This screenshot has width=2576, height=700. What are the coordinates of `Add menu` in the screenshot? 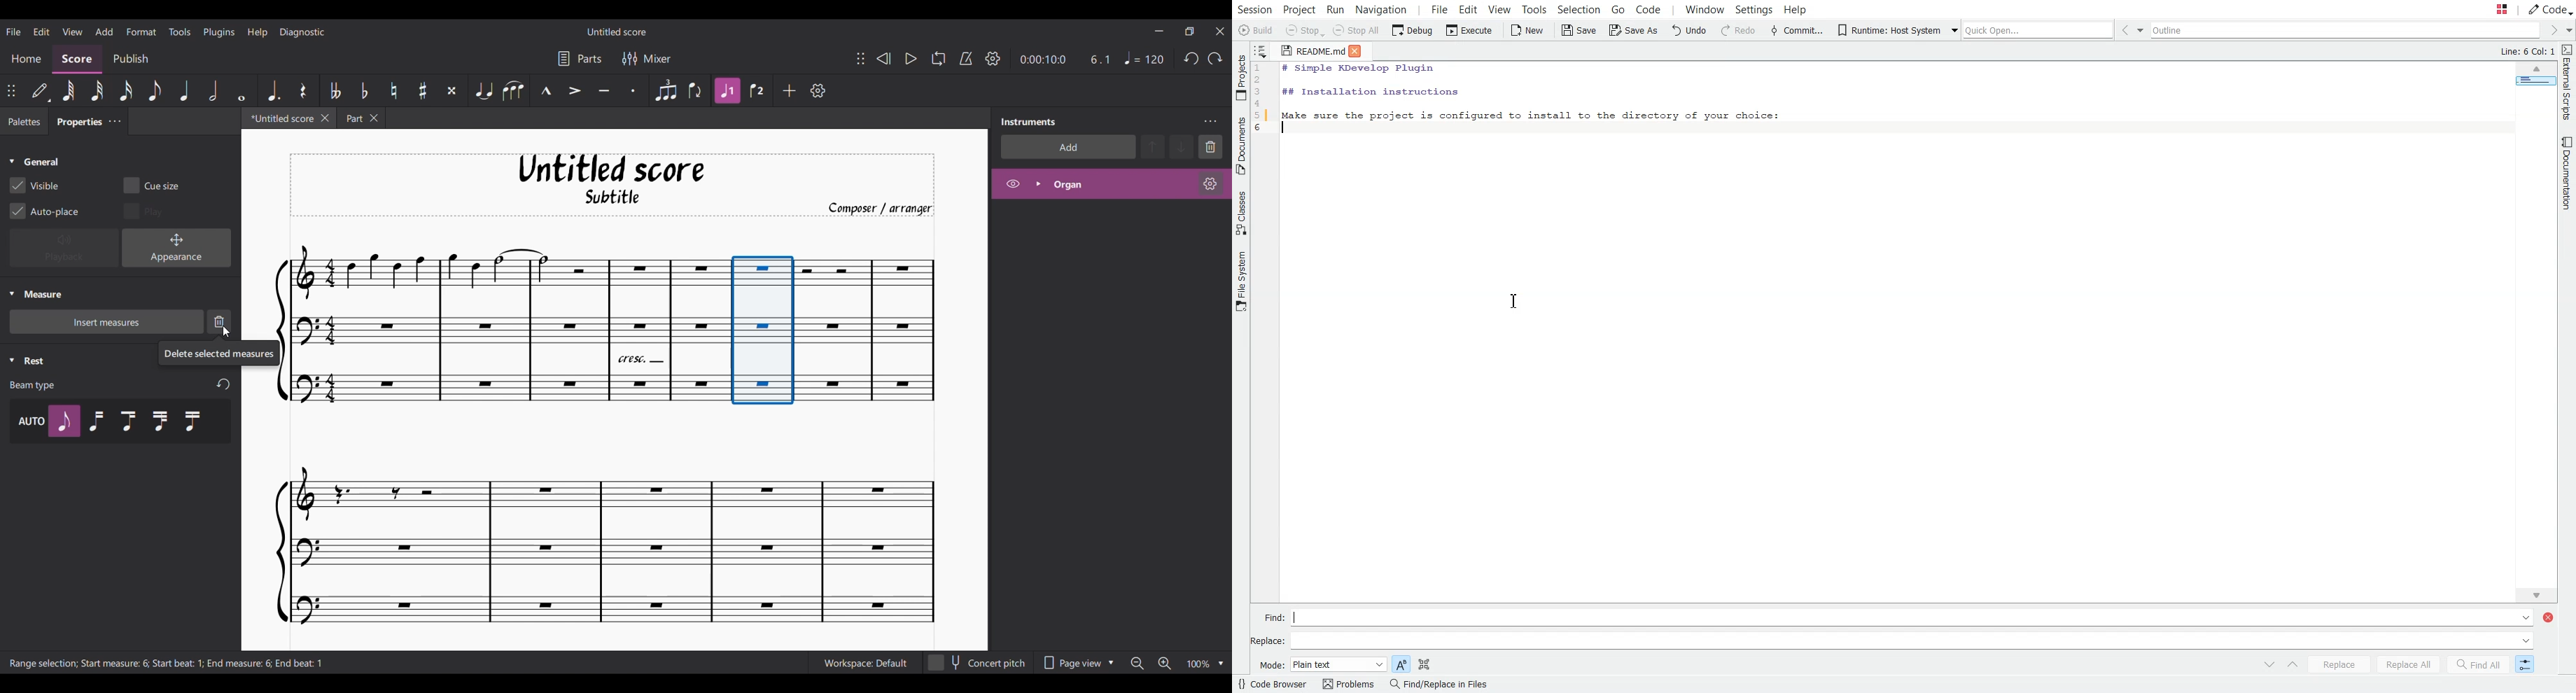 It's located at (104, 31).